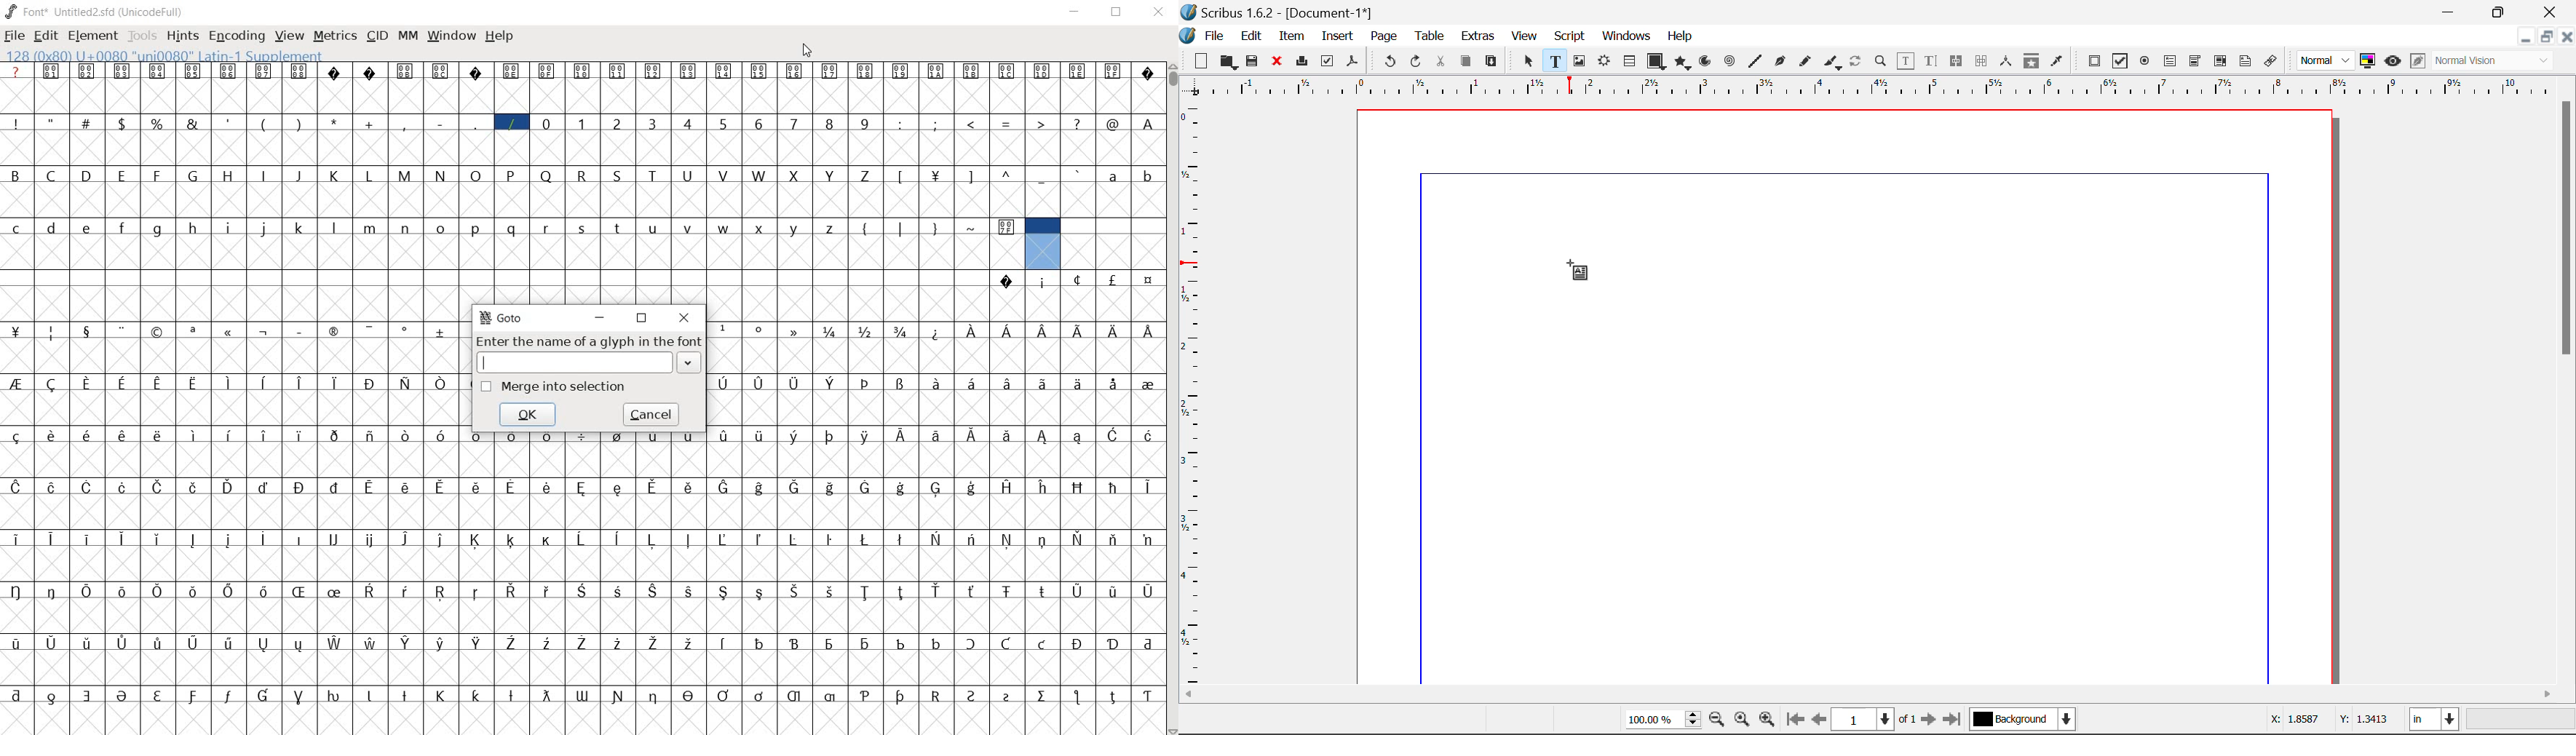  What do you see at coordinates (866, 331) in the screenshot?
I see `Symbol` at bounding box center [866, 331].